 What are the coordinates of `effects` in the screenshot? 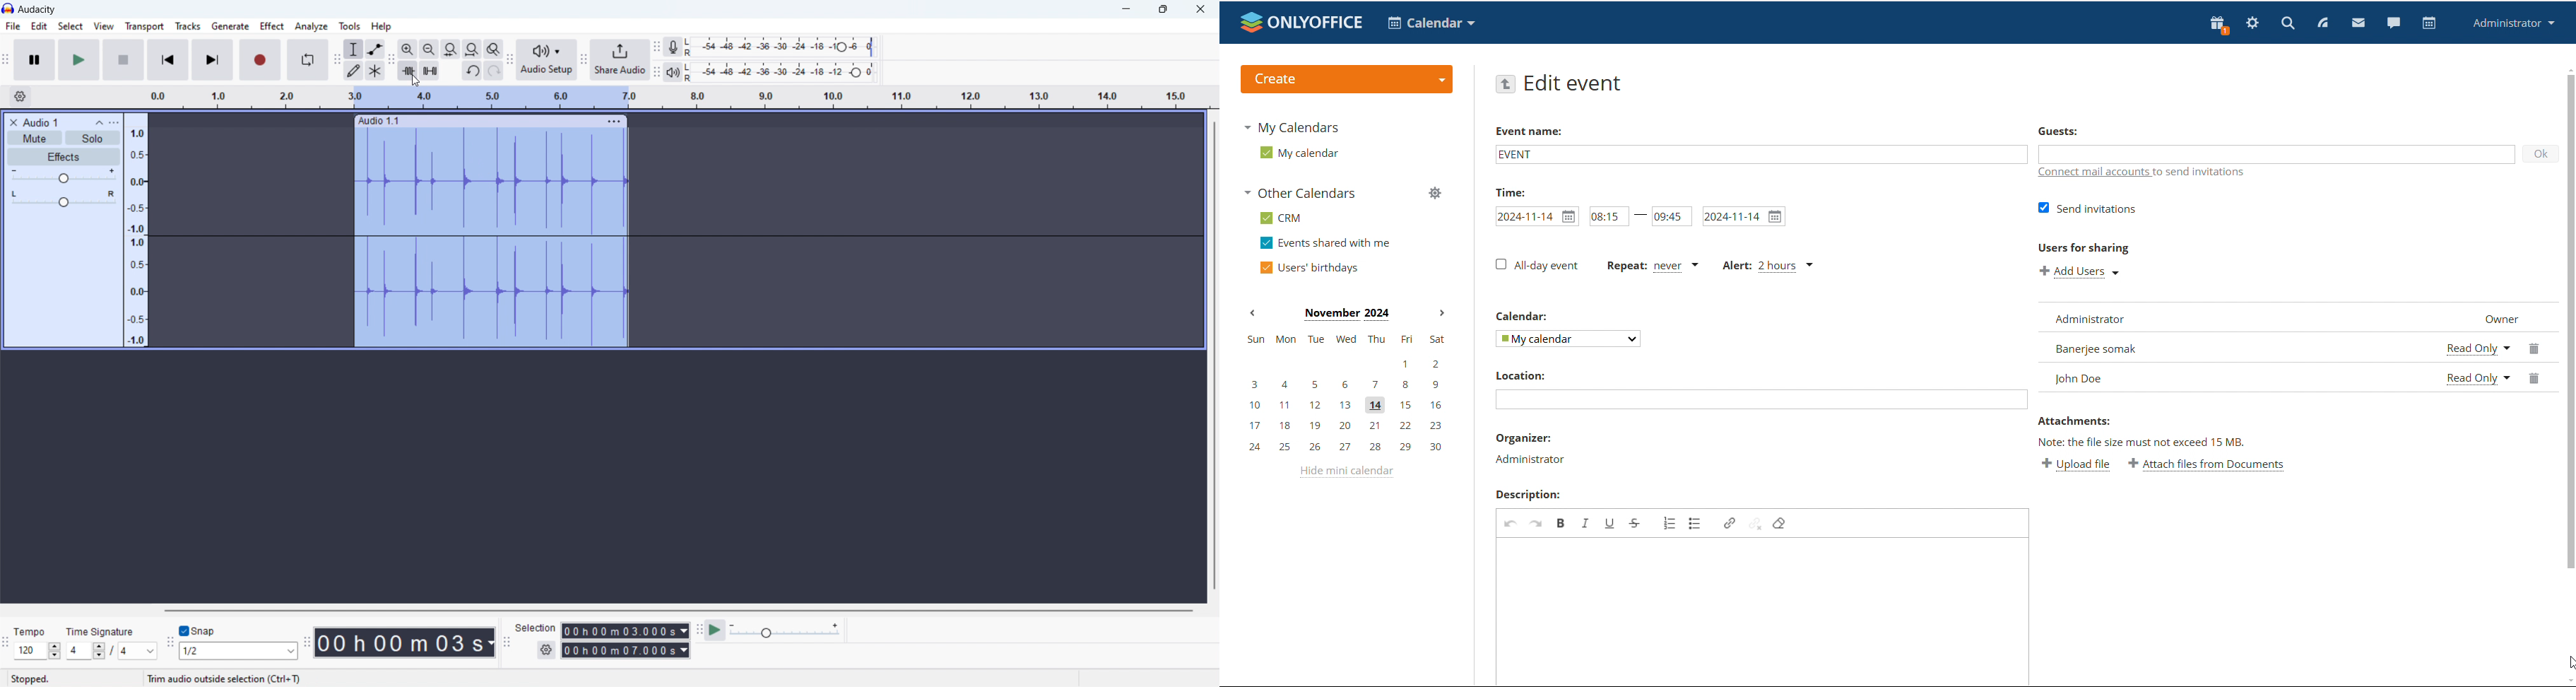 It's located at (64, 156).